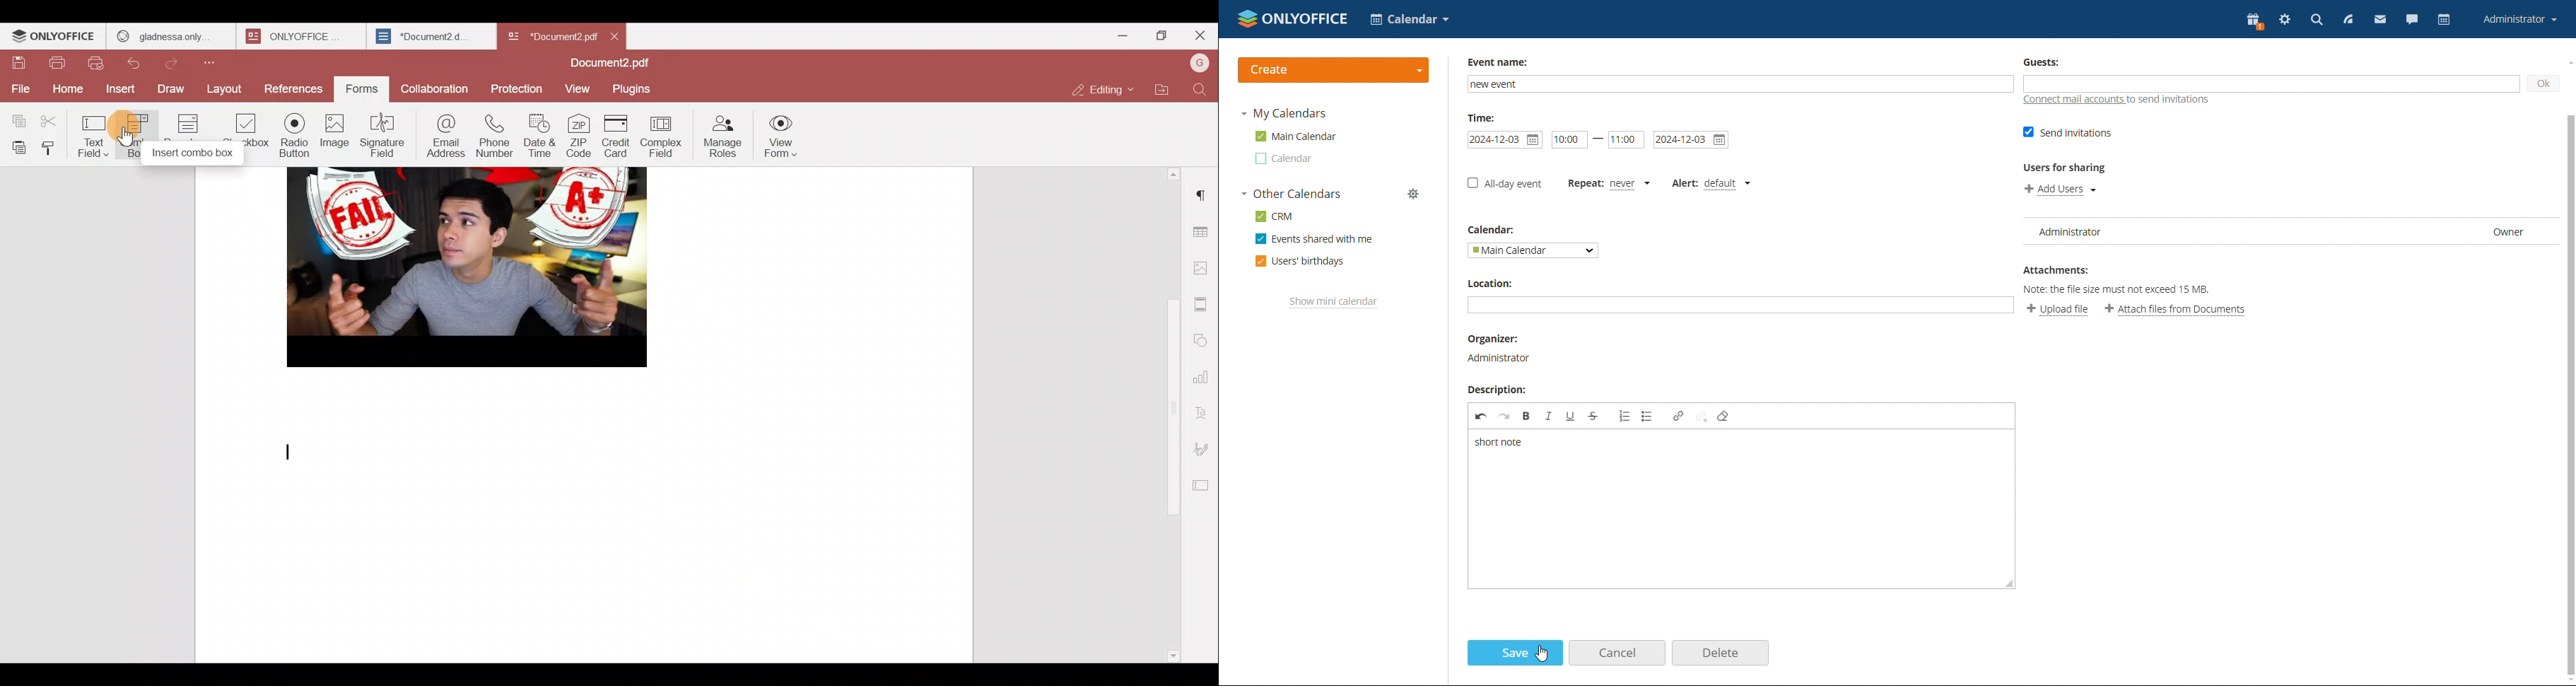 The width and height of the screenshot is (2576, 700). Describe the element at coordinates (19, 64) in the screenshot. I see `Save` at that location.